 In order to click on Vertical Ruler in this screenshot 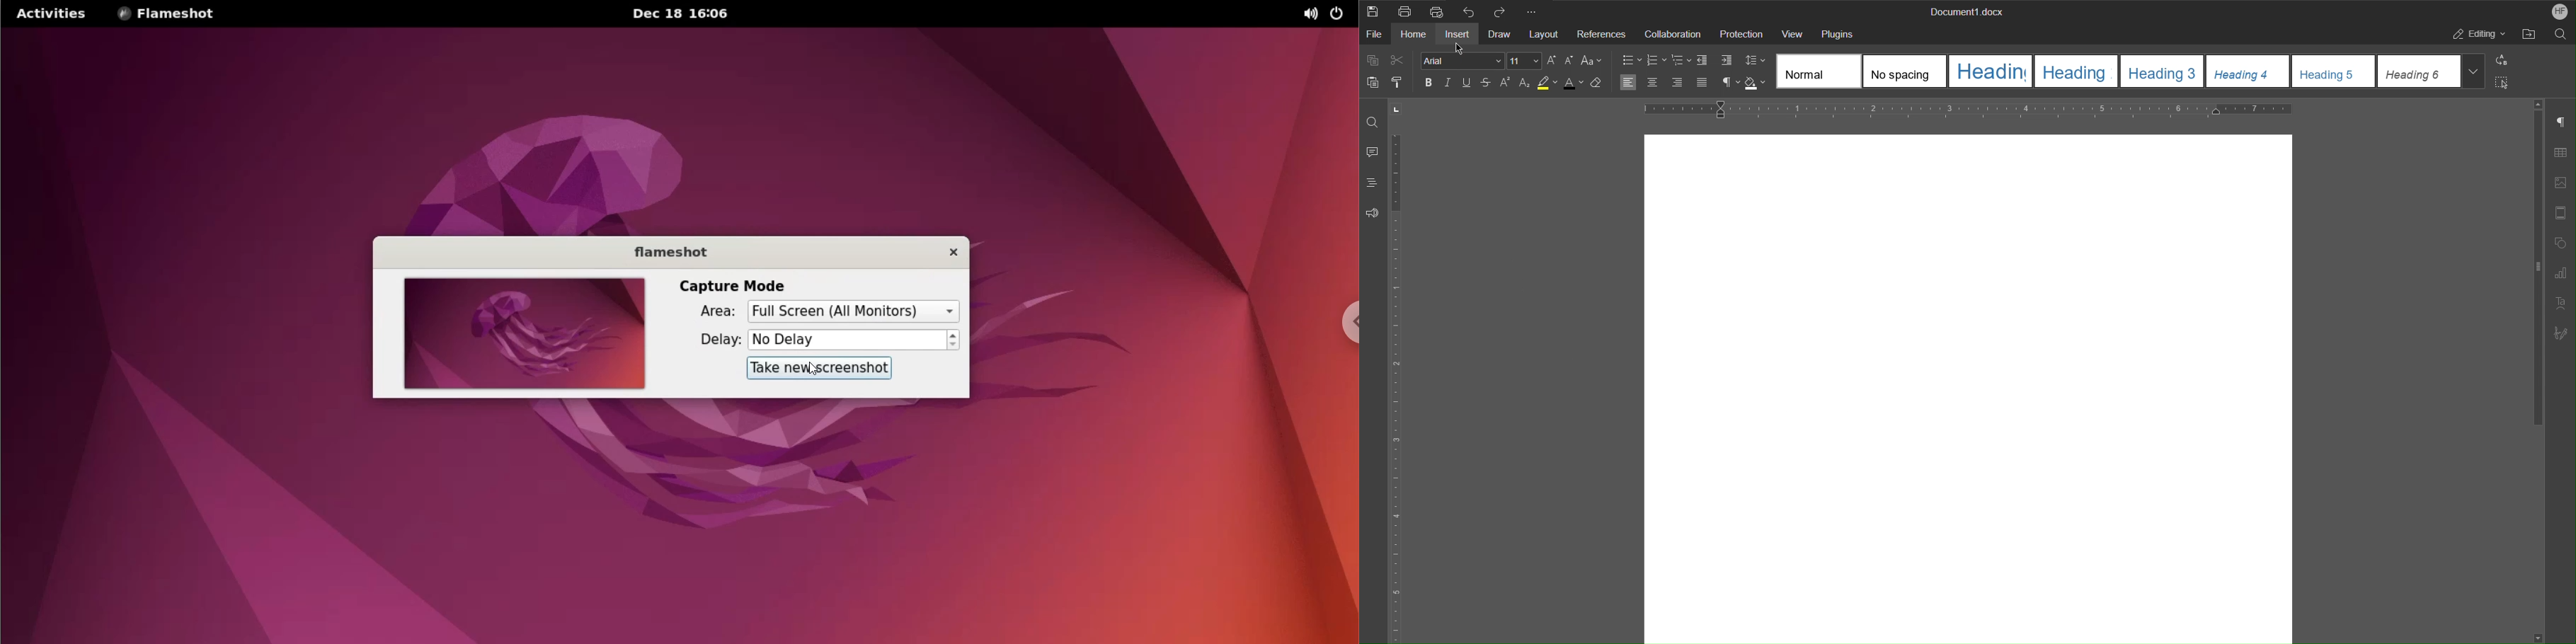, I will do `click(1393, 386)`.